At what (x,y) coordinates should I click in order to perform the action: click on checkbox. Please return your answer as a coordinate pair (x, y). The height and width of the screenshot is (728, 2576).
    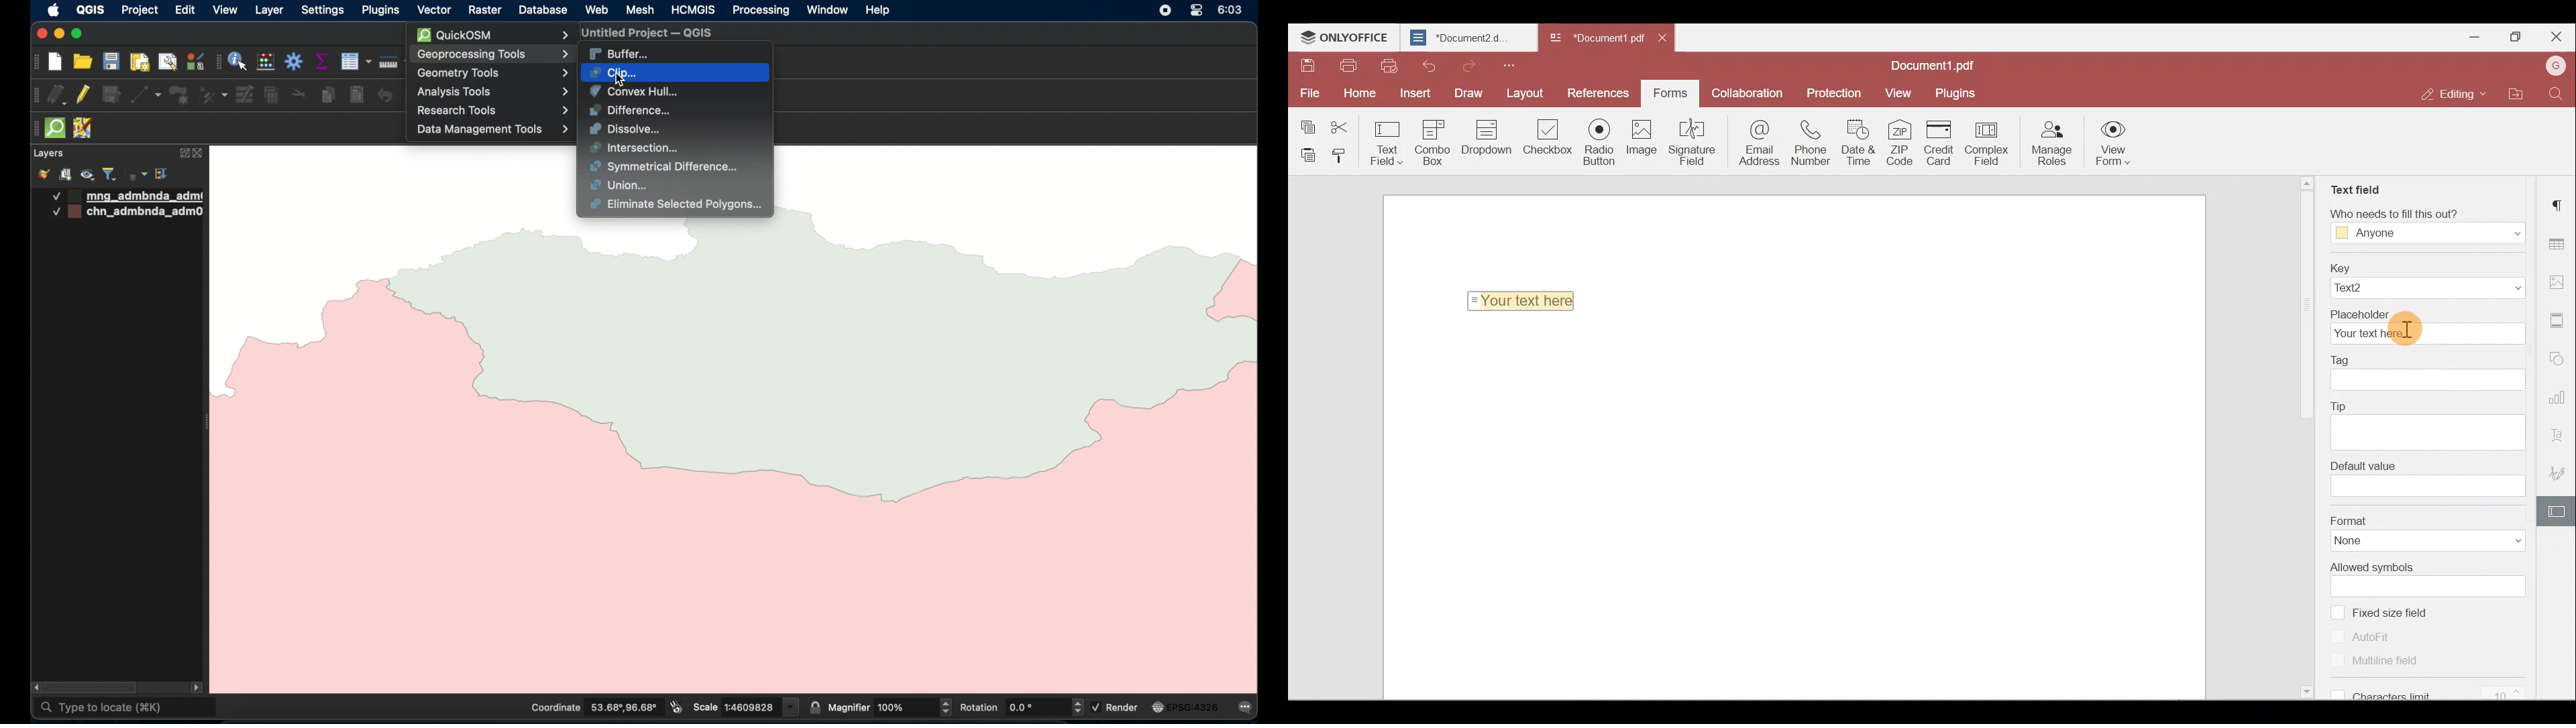
    Looking at the image, I should click on (2339, 661).